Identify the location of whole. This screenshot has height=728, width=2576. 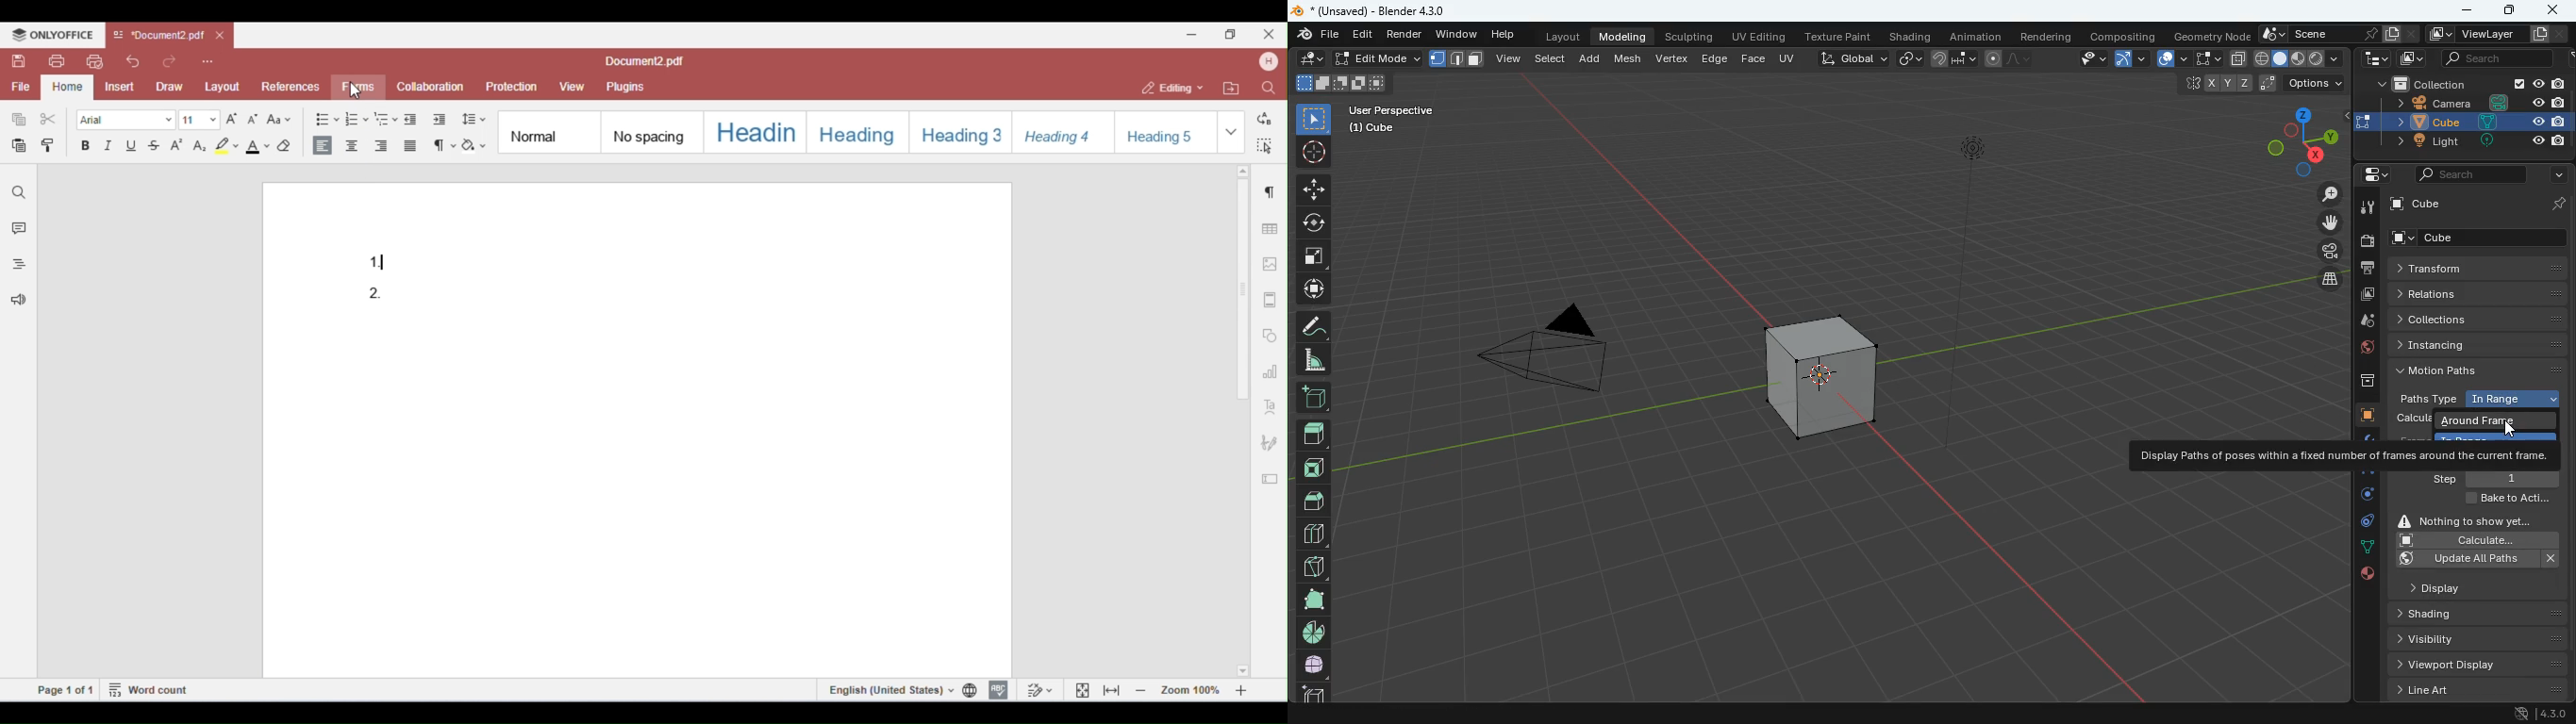
(1312, 599).